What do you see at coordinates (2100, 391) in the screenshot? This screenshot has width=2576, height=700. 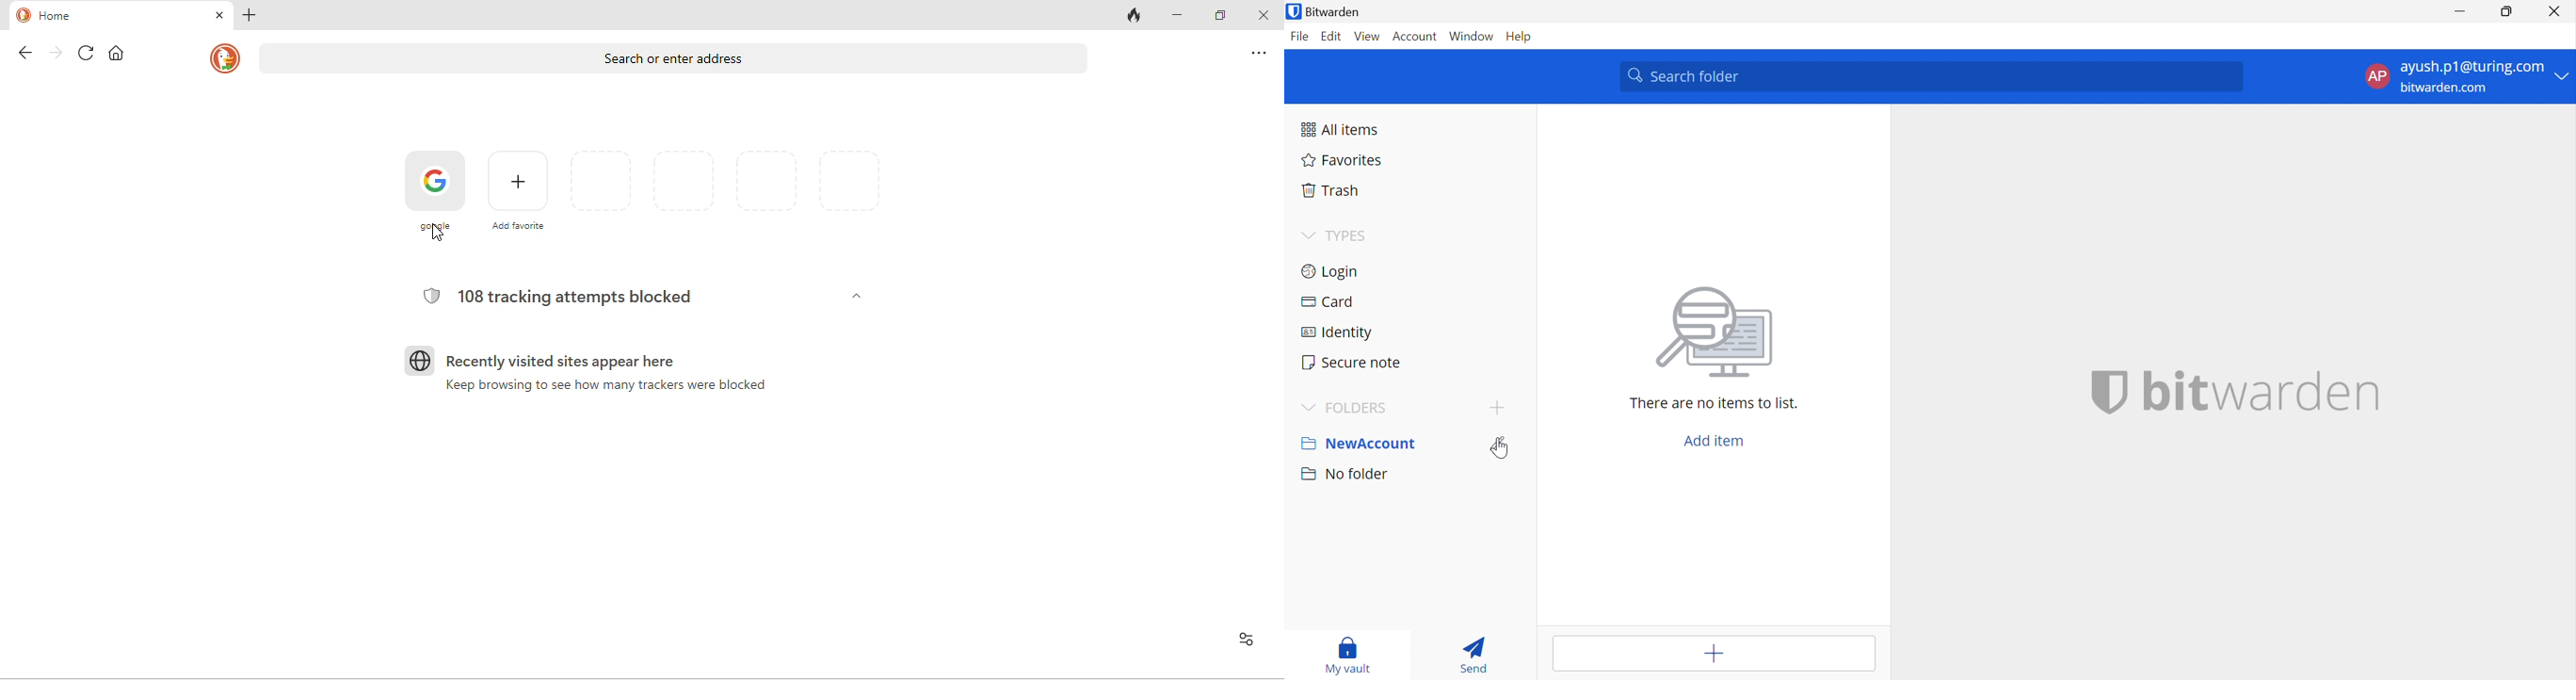 I see `bitwarden logo` at bounding box center [2100, 391].